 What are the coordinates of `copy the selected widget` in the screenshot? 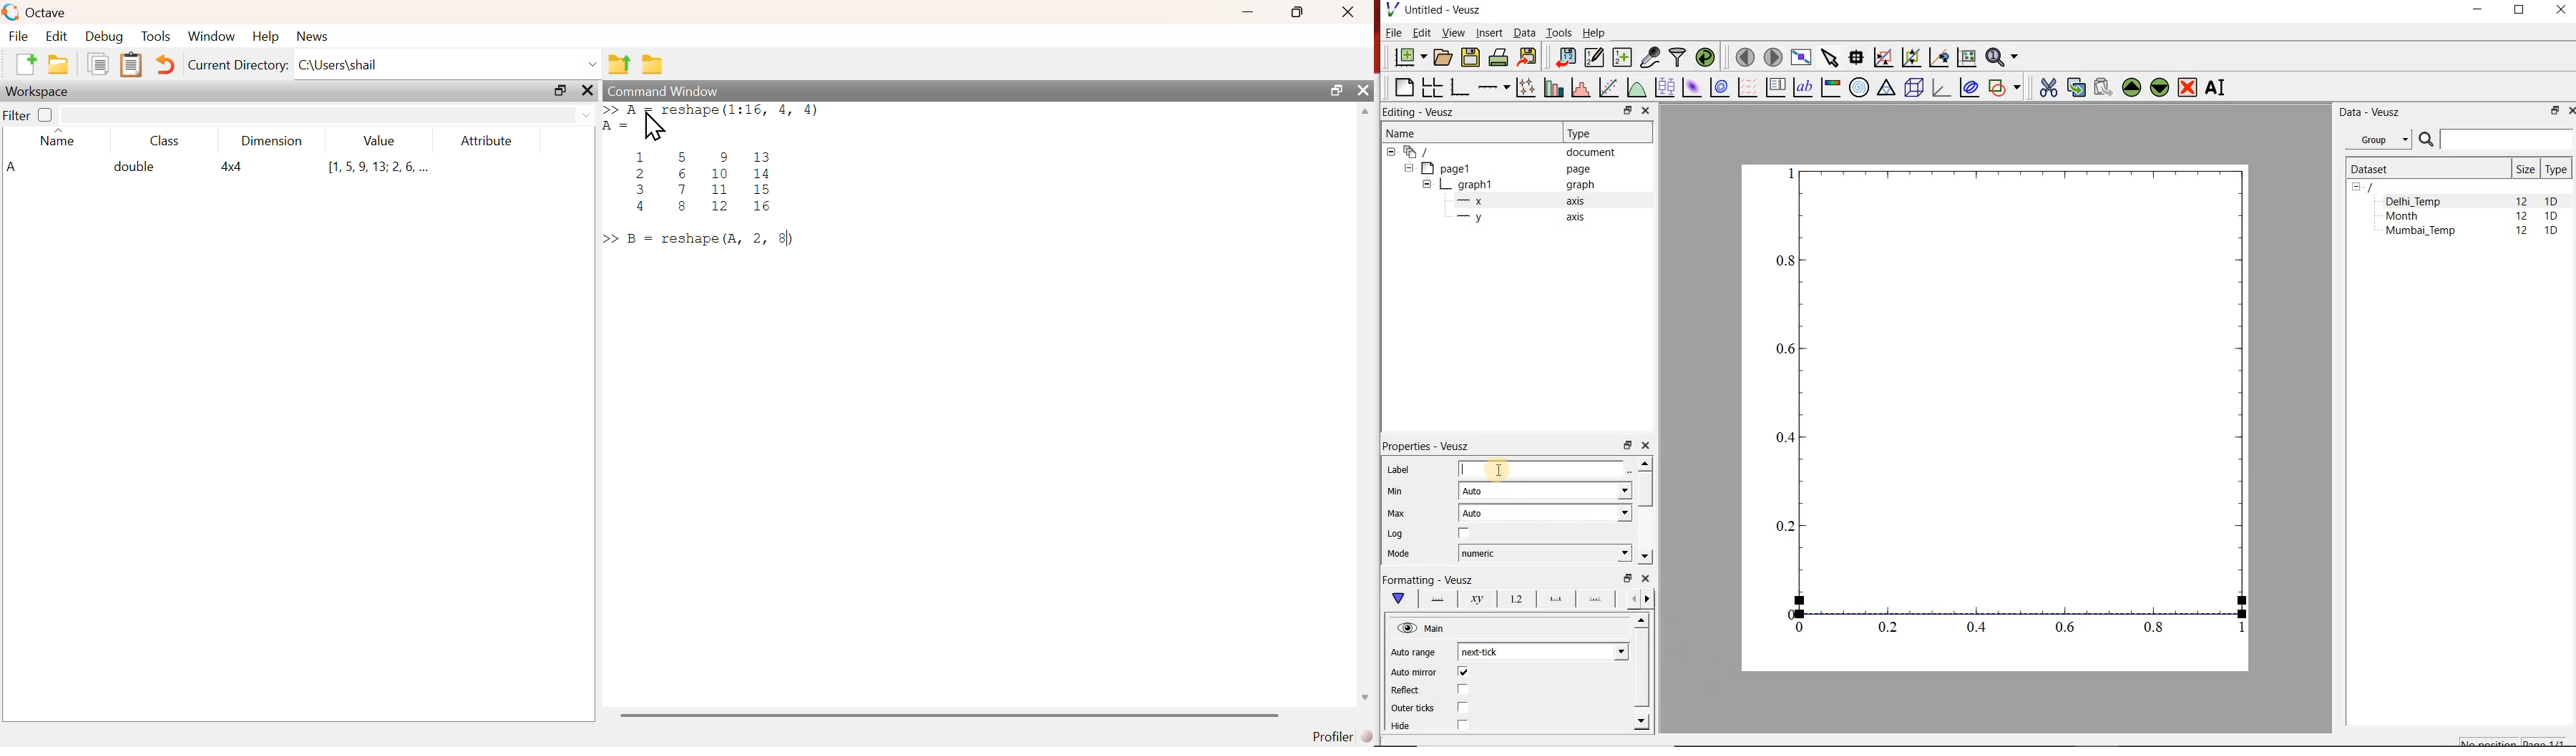 It's located at (2074, 87).